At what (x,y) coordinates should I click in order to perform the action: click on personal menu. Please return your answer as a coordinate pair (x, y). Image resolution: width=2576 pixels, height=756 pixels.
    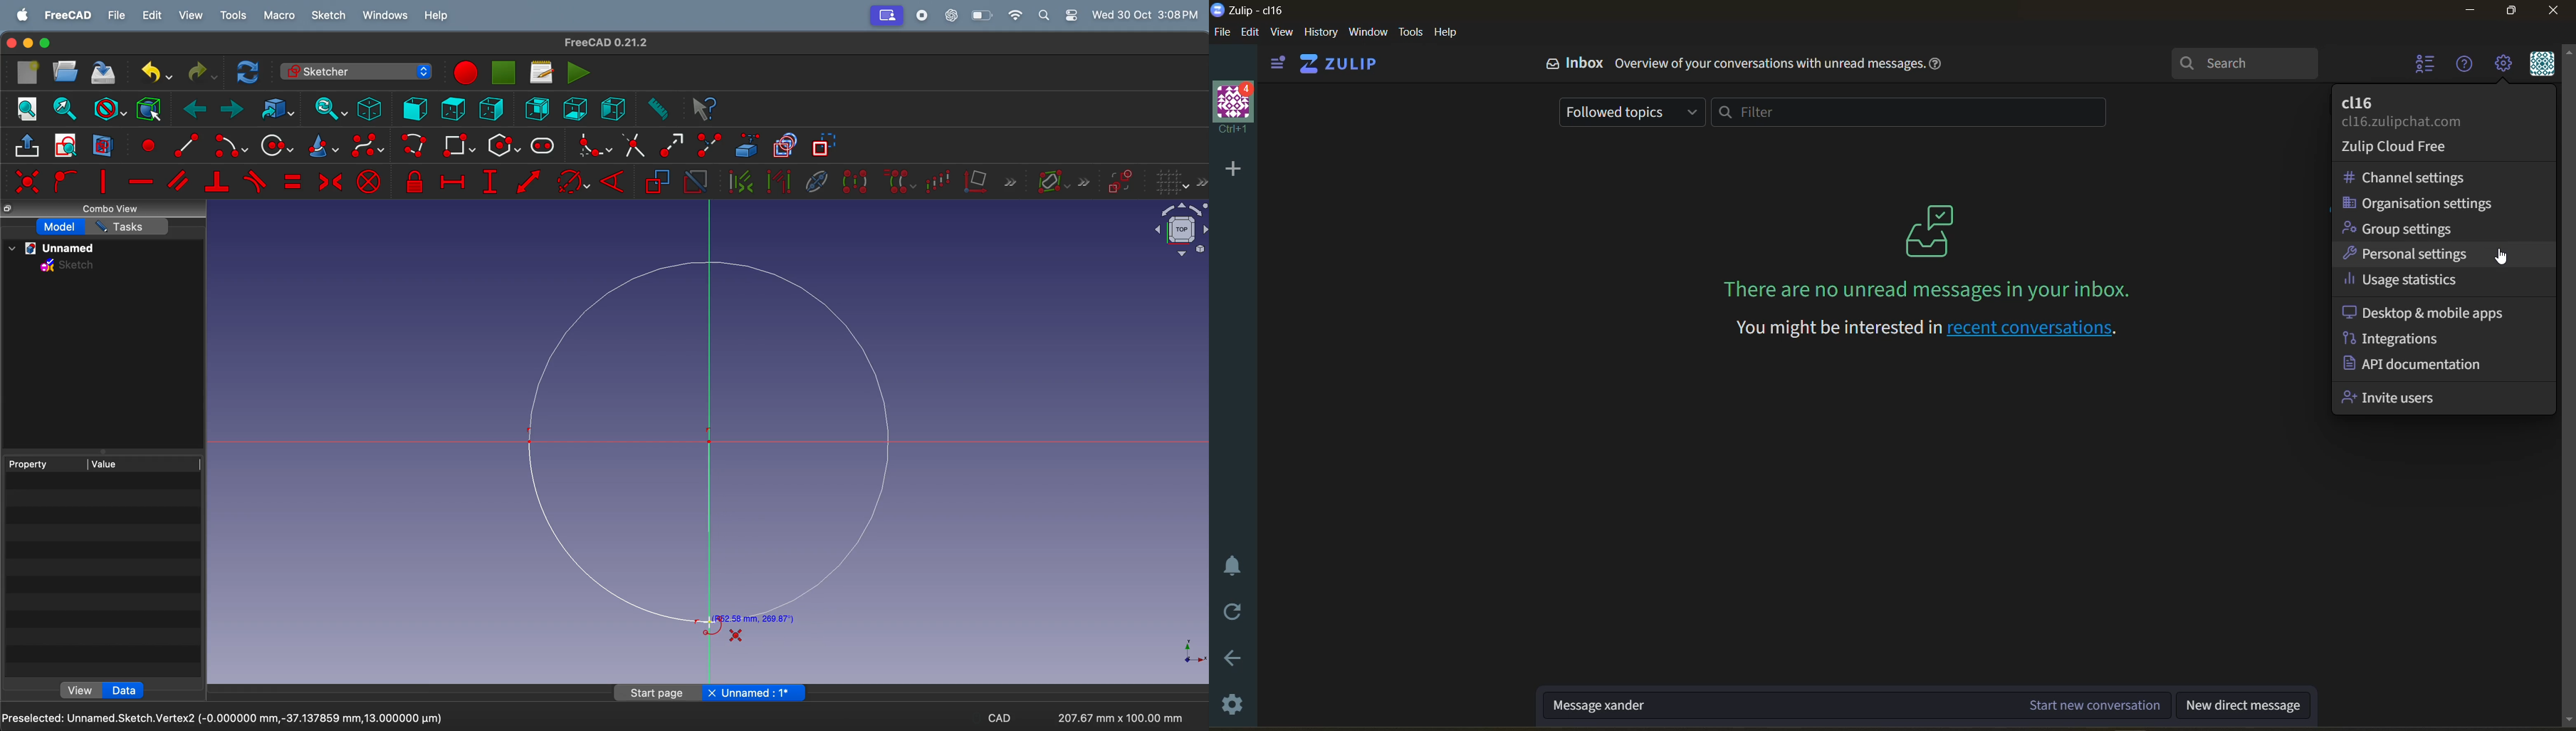
    Looking at the image, I should click on (2543, 63).